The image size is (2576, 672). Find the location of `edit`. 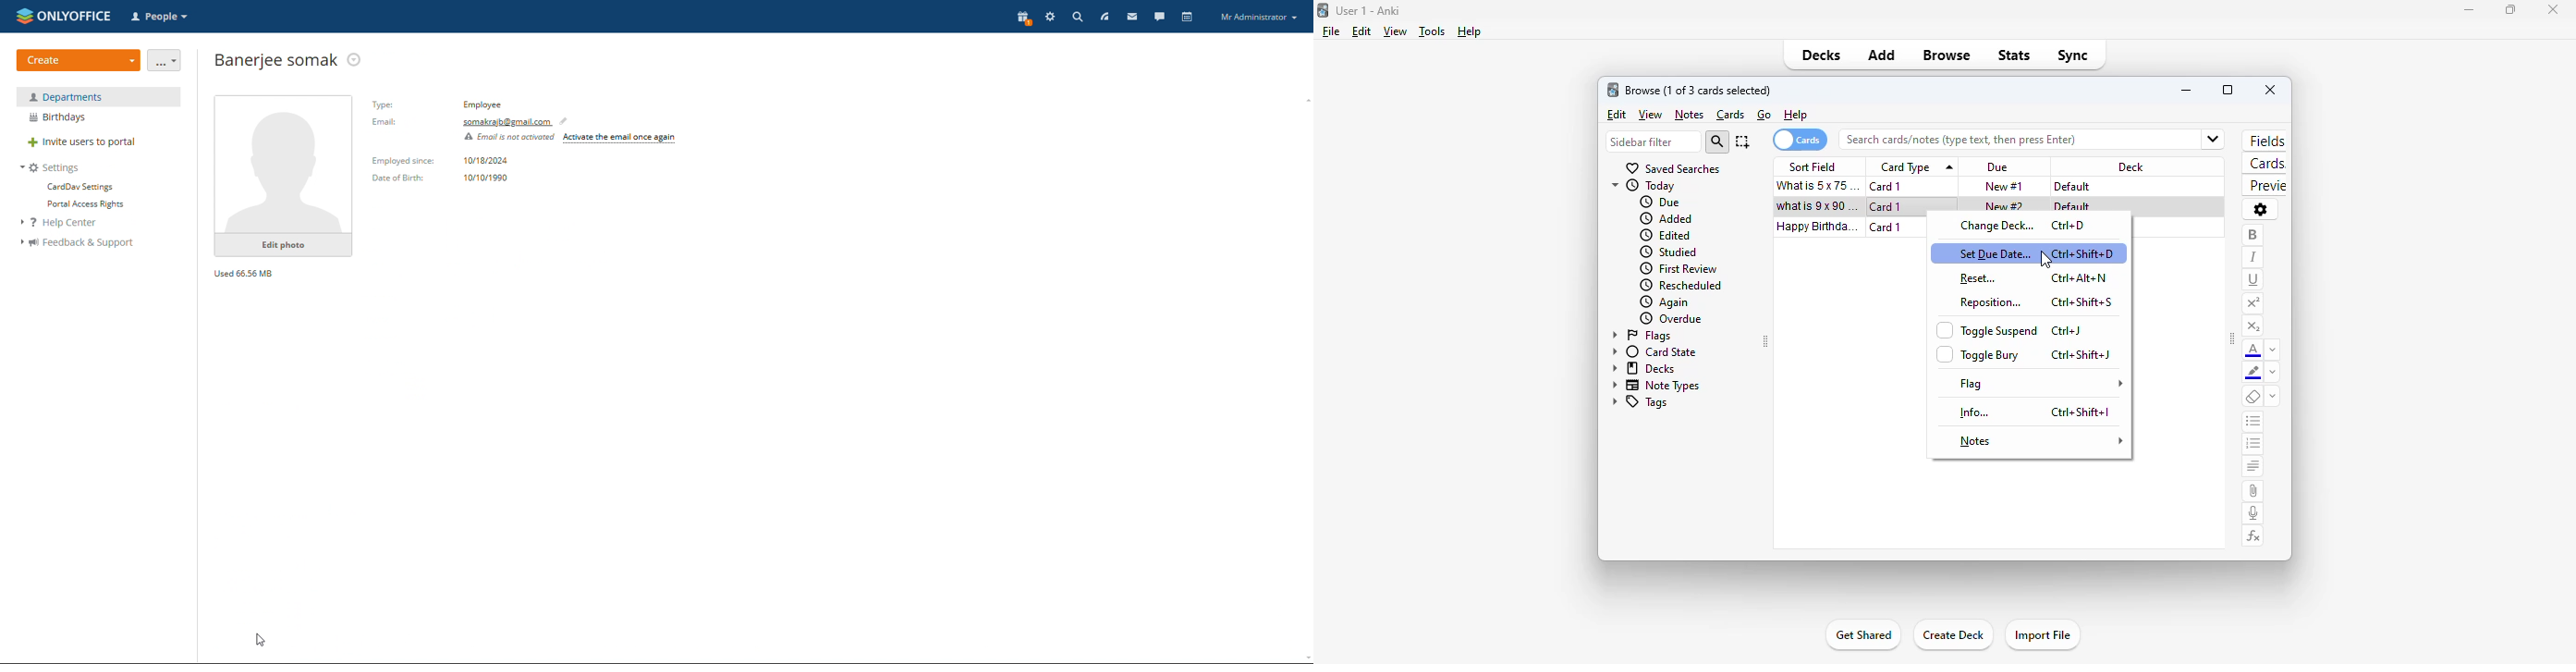

edit is located at coordinates (1362, 31).